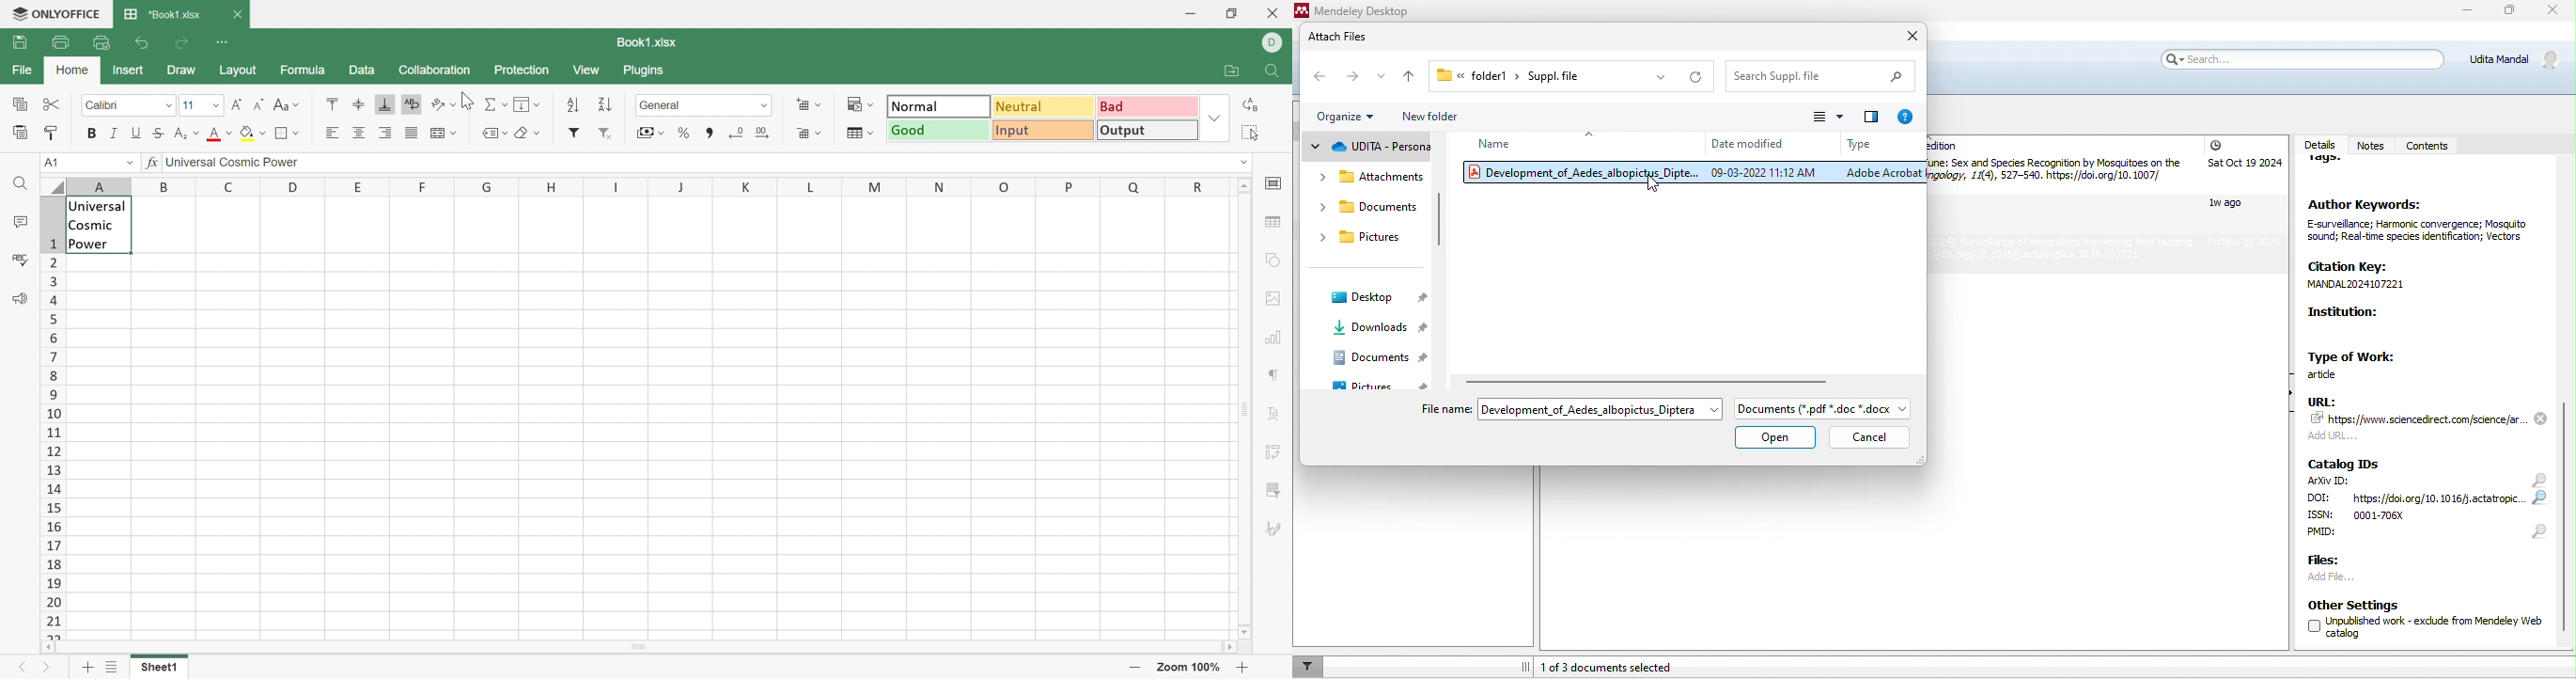 The width and height of the screenshot is (2576, 700). I want to click on downloads, so click(1379, 329).